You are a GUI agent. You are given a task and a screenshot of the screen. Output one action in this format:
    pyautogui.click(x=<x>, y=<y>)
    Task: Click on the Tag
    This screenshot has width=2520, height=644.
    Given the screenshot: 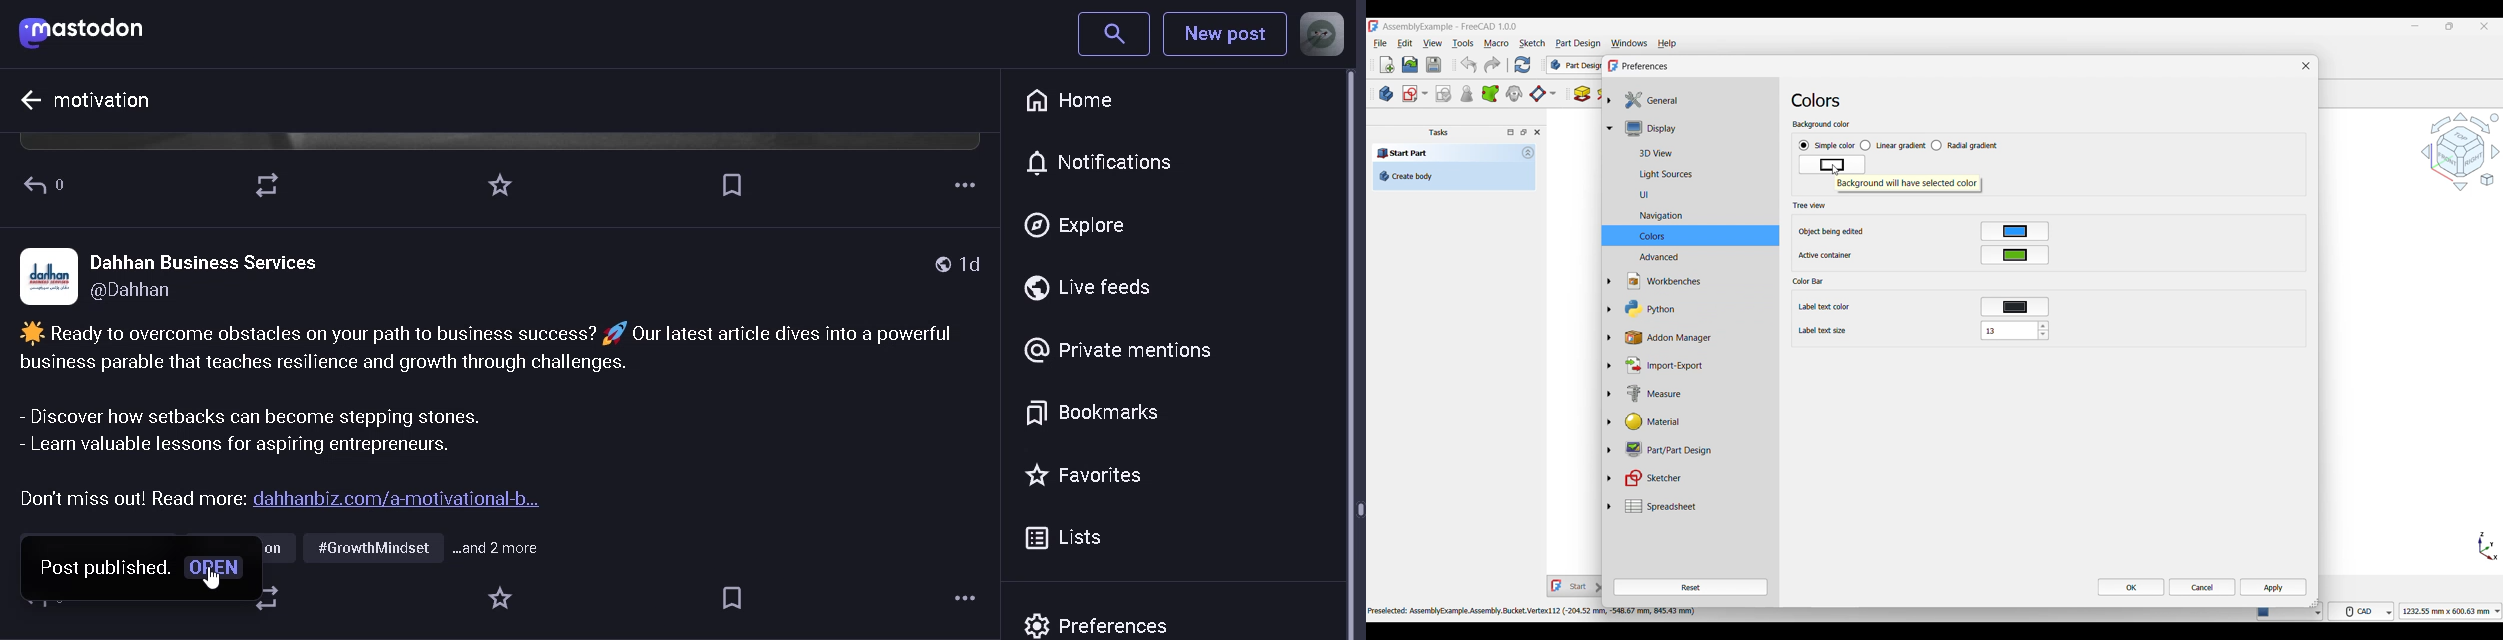 What is the action you would take?
    pyautogui.click(x=734, y=598)
    